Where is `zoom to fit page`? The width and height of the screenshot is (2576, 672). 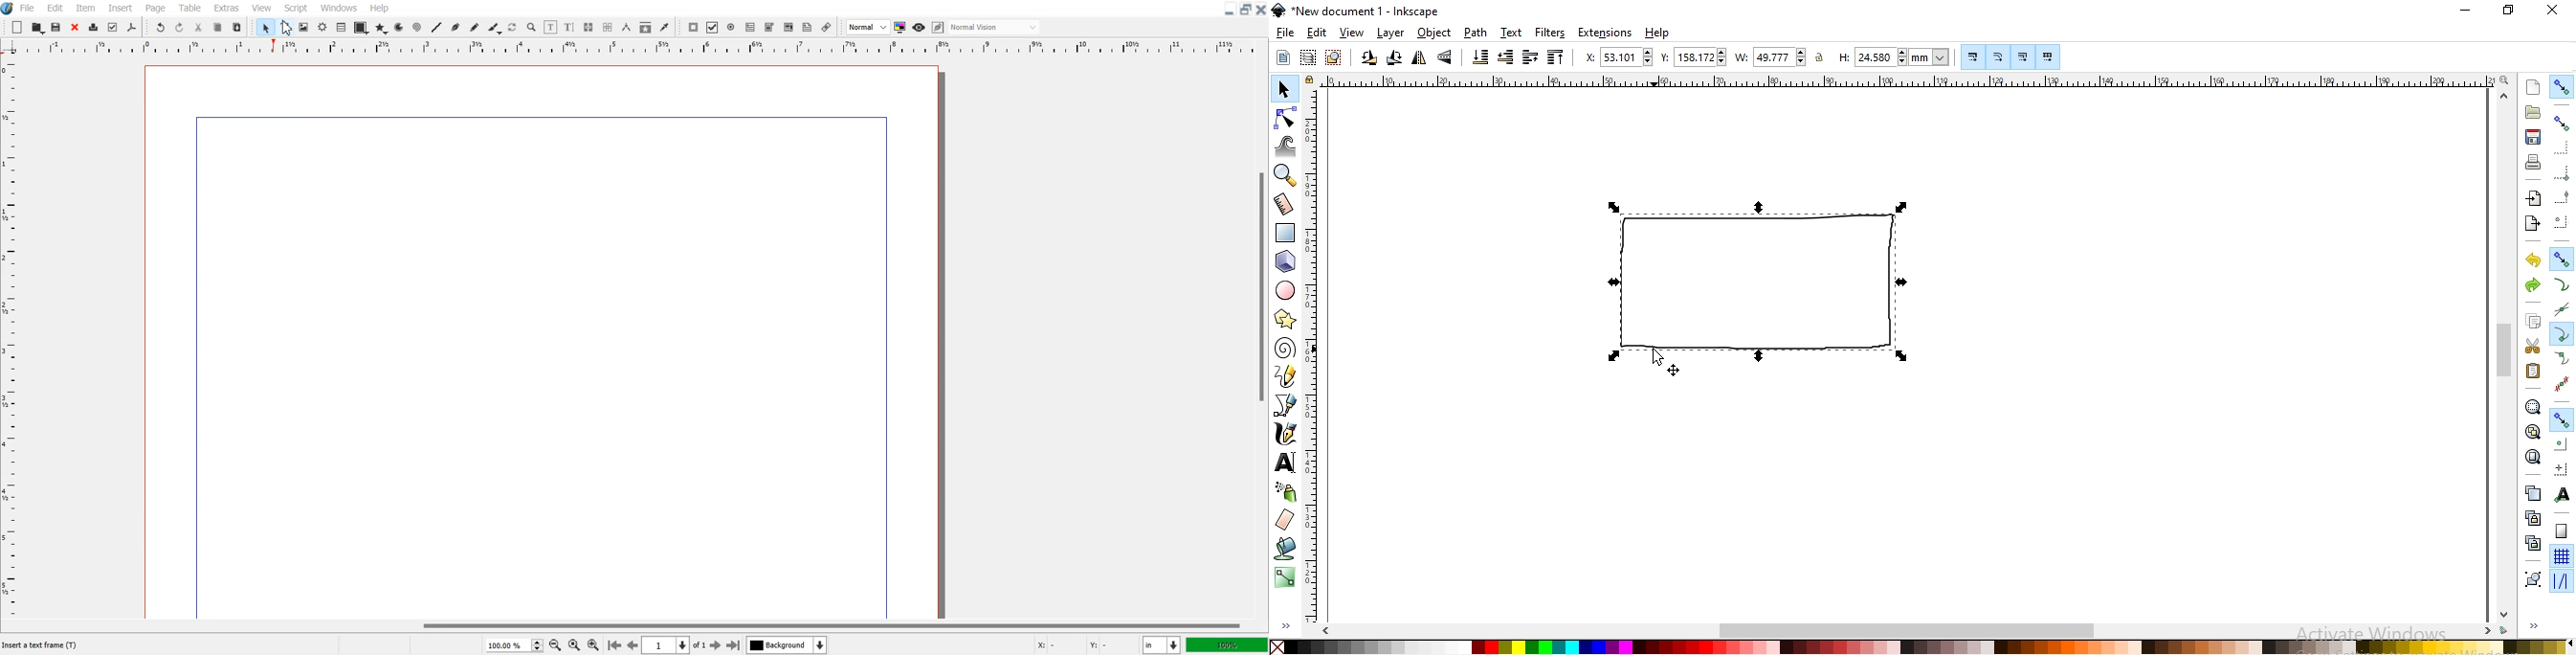
zoom to fit page is located at coordinates (2534, 457).